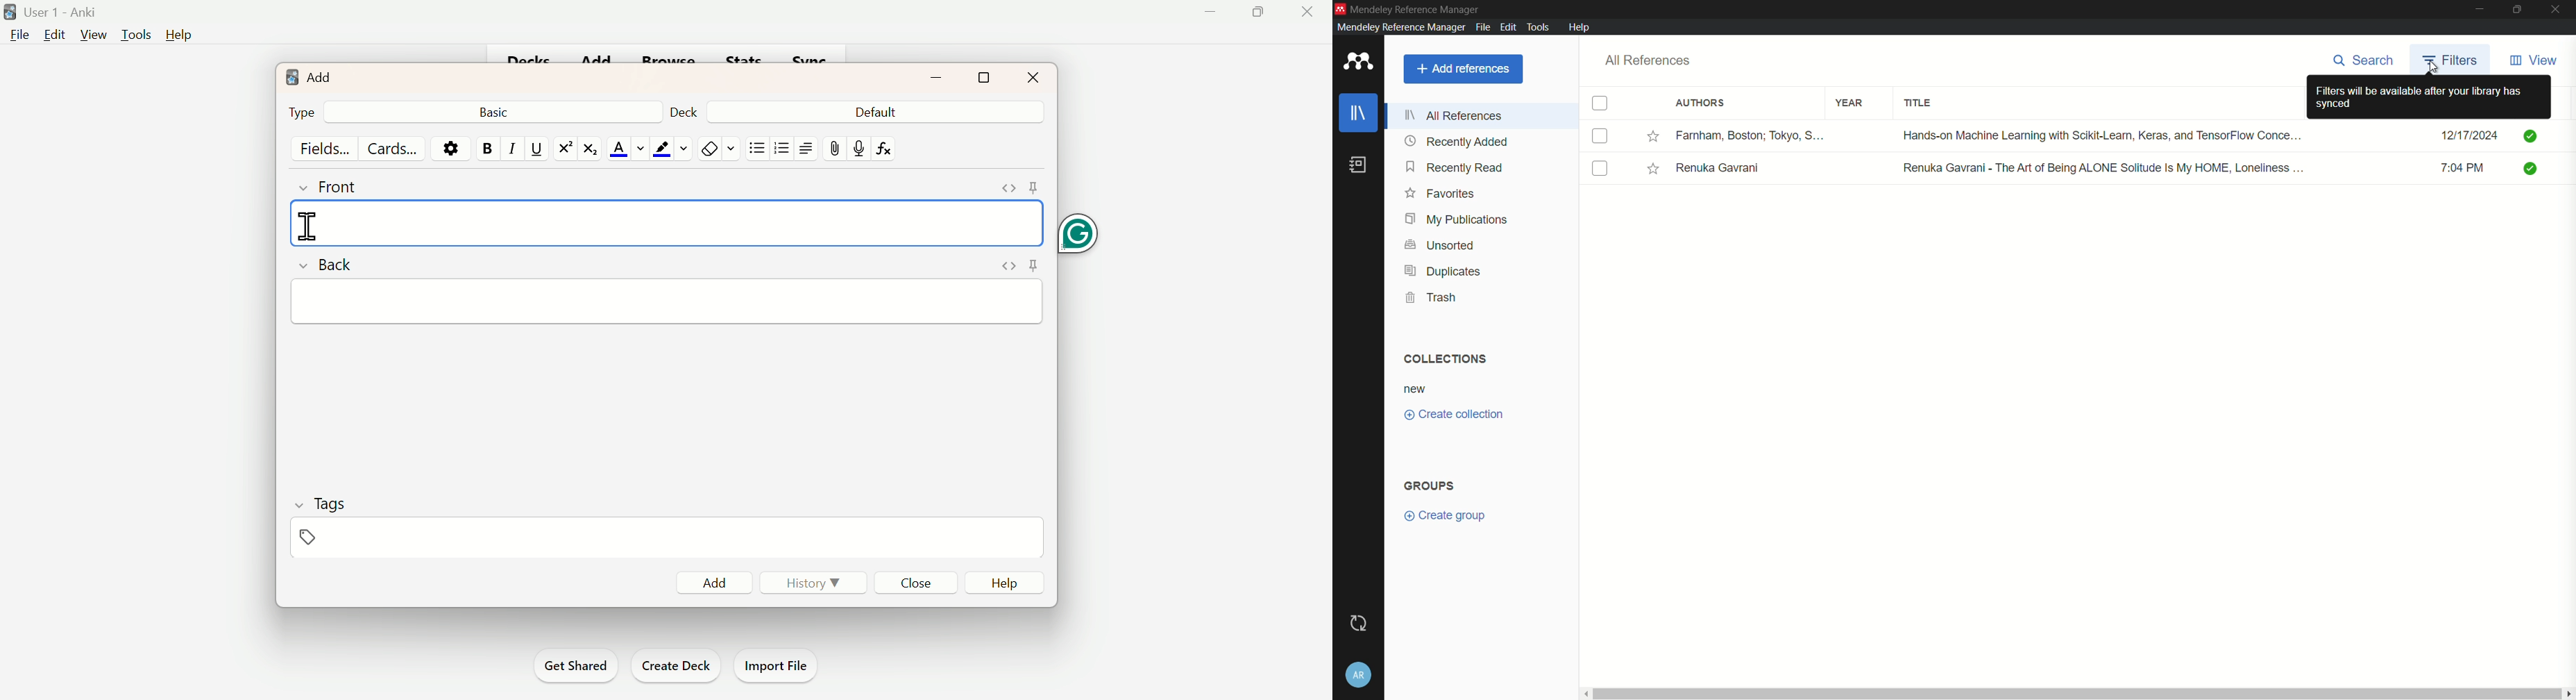  What do you see at coordinates (1307, 12) in the screenshot?
I see `Close` at bounding box center [1307, 12].